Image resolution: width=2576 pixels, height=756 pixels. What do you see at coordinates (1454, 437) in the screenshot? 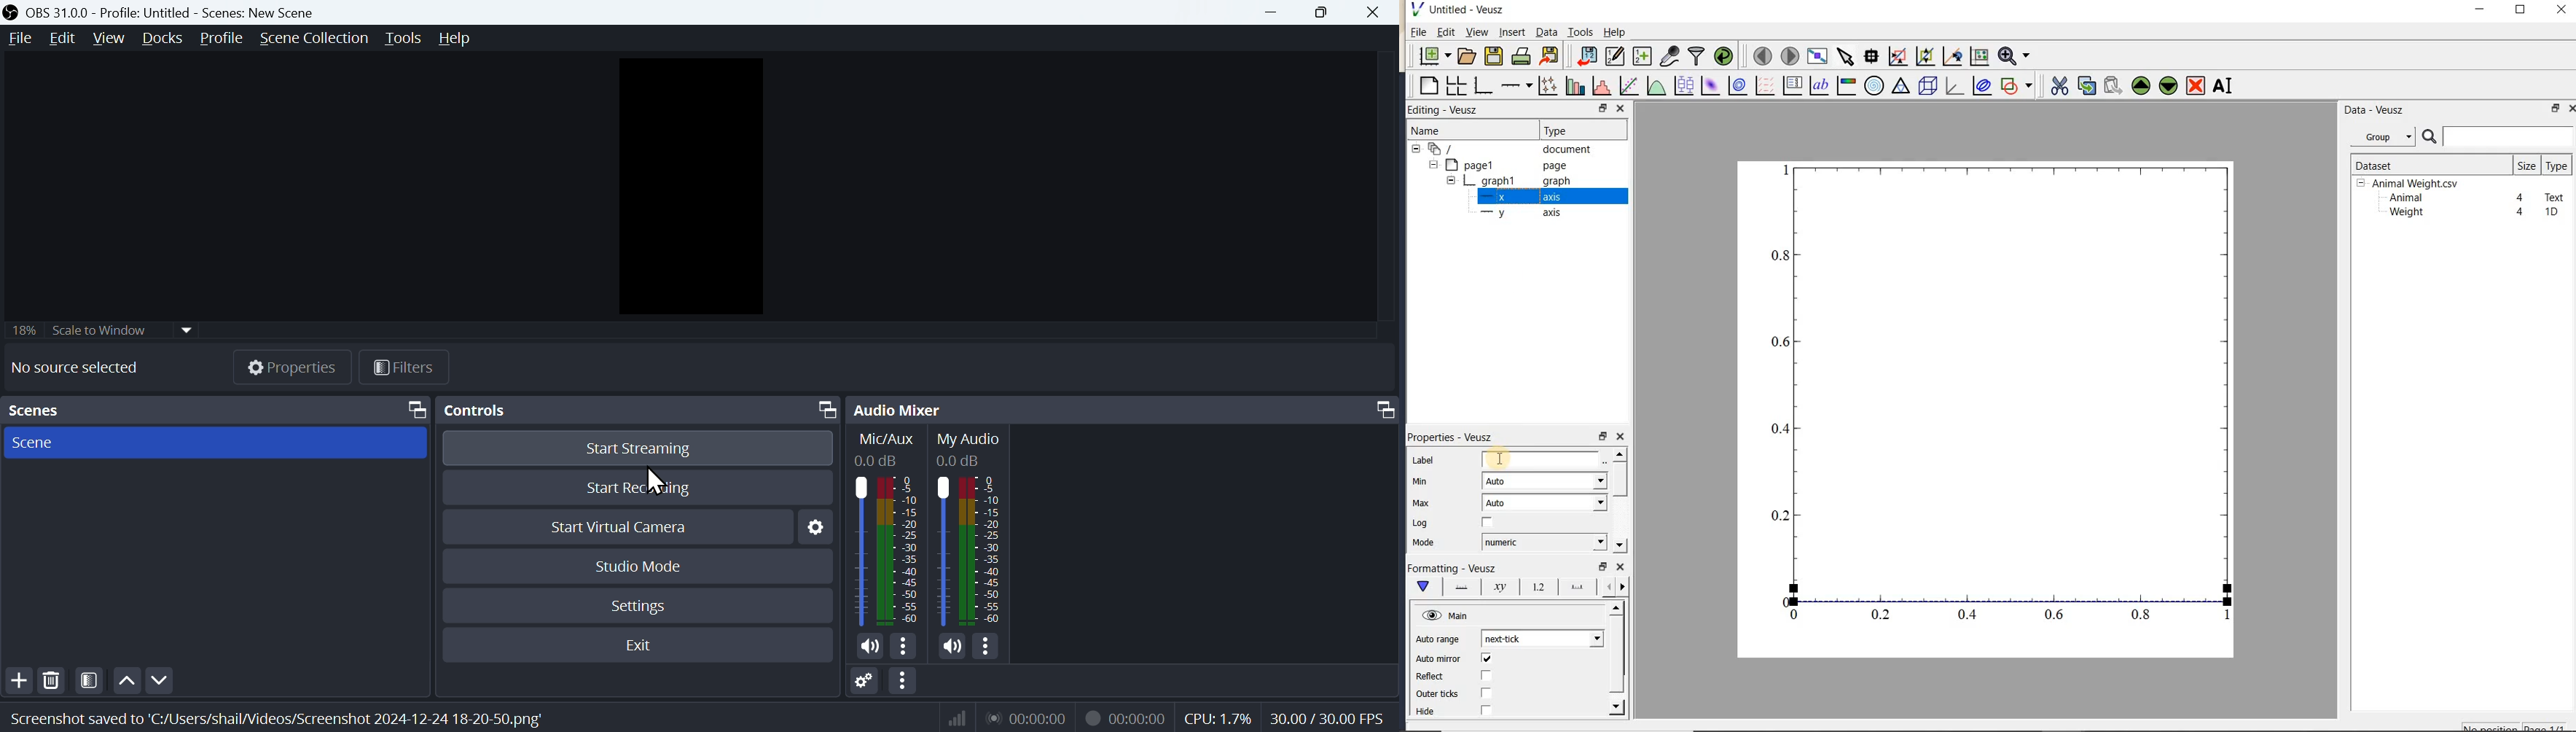
I see `Properties - Veusz` at bounding box center [1454, 437].